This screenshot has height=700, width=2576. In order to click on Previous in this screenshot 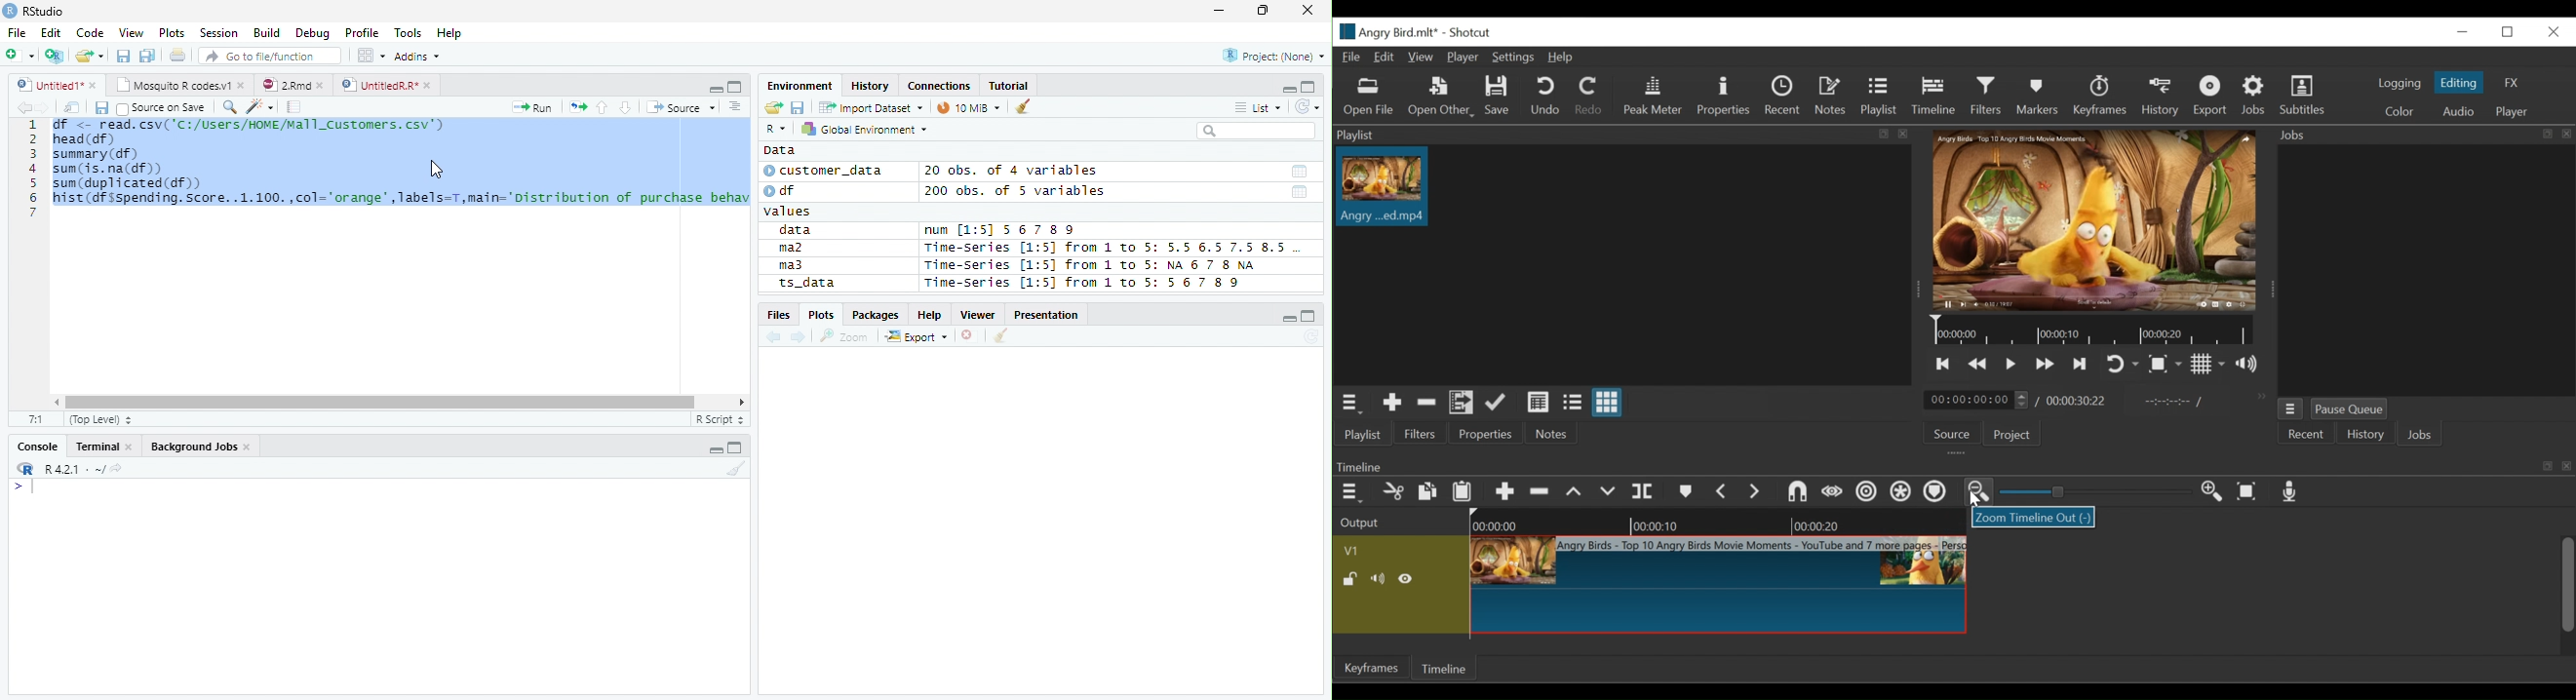, I will do `click(21, 107)`.